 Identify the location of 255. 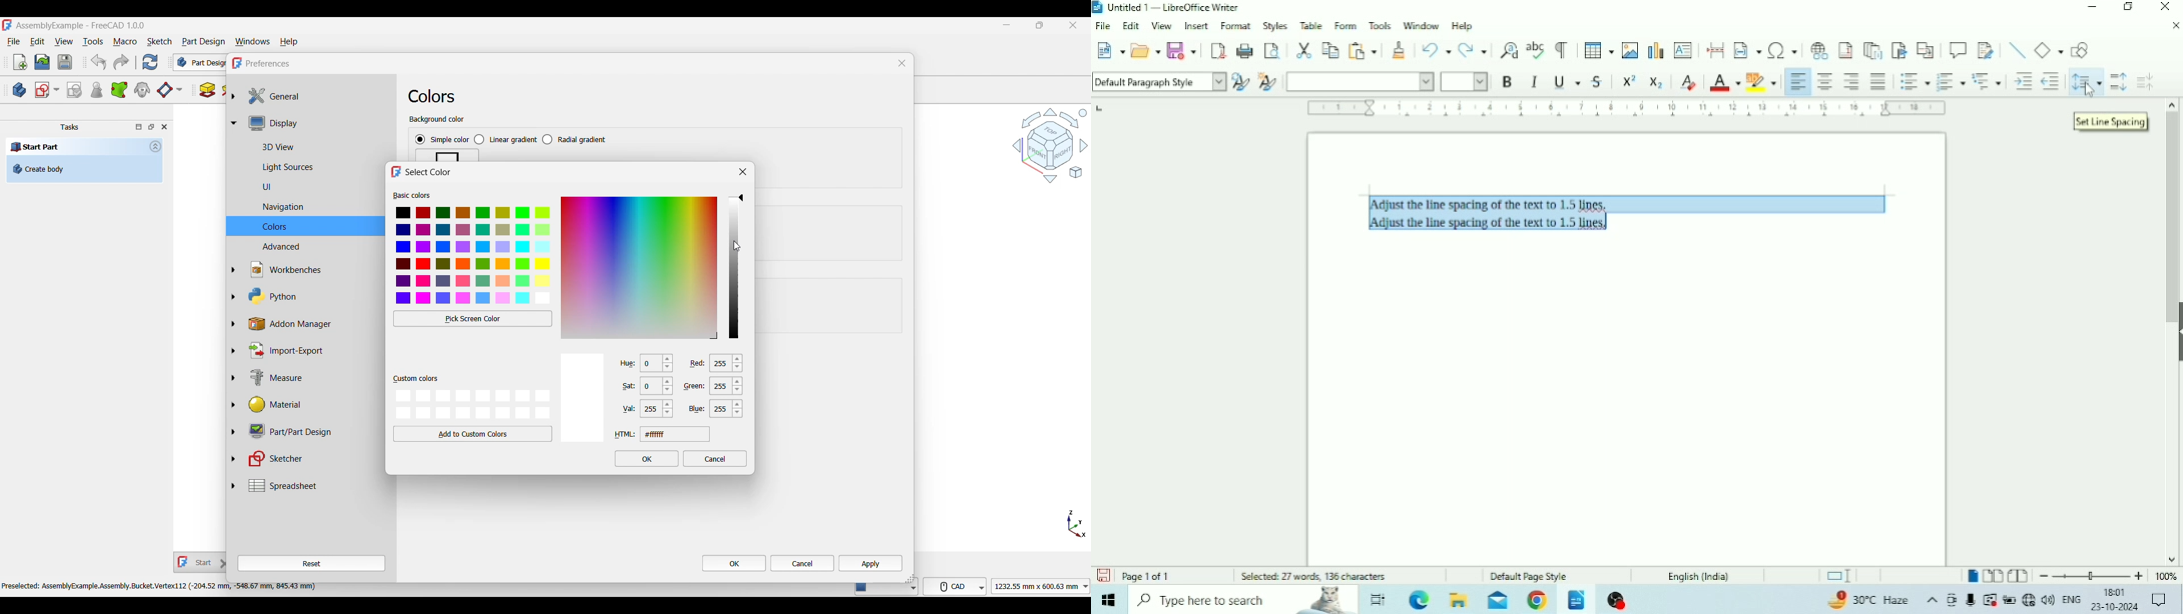
(728, 388).